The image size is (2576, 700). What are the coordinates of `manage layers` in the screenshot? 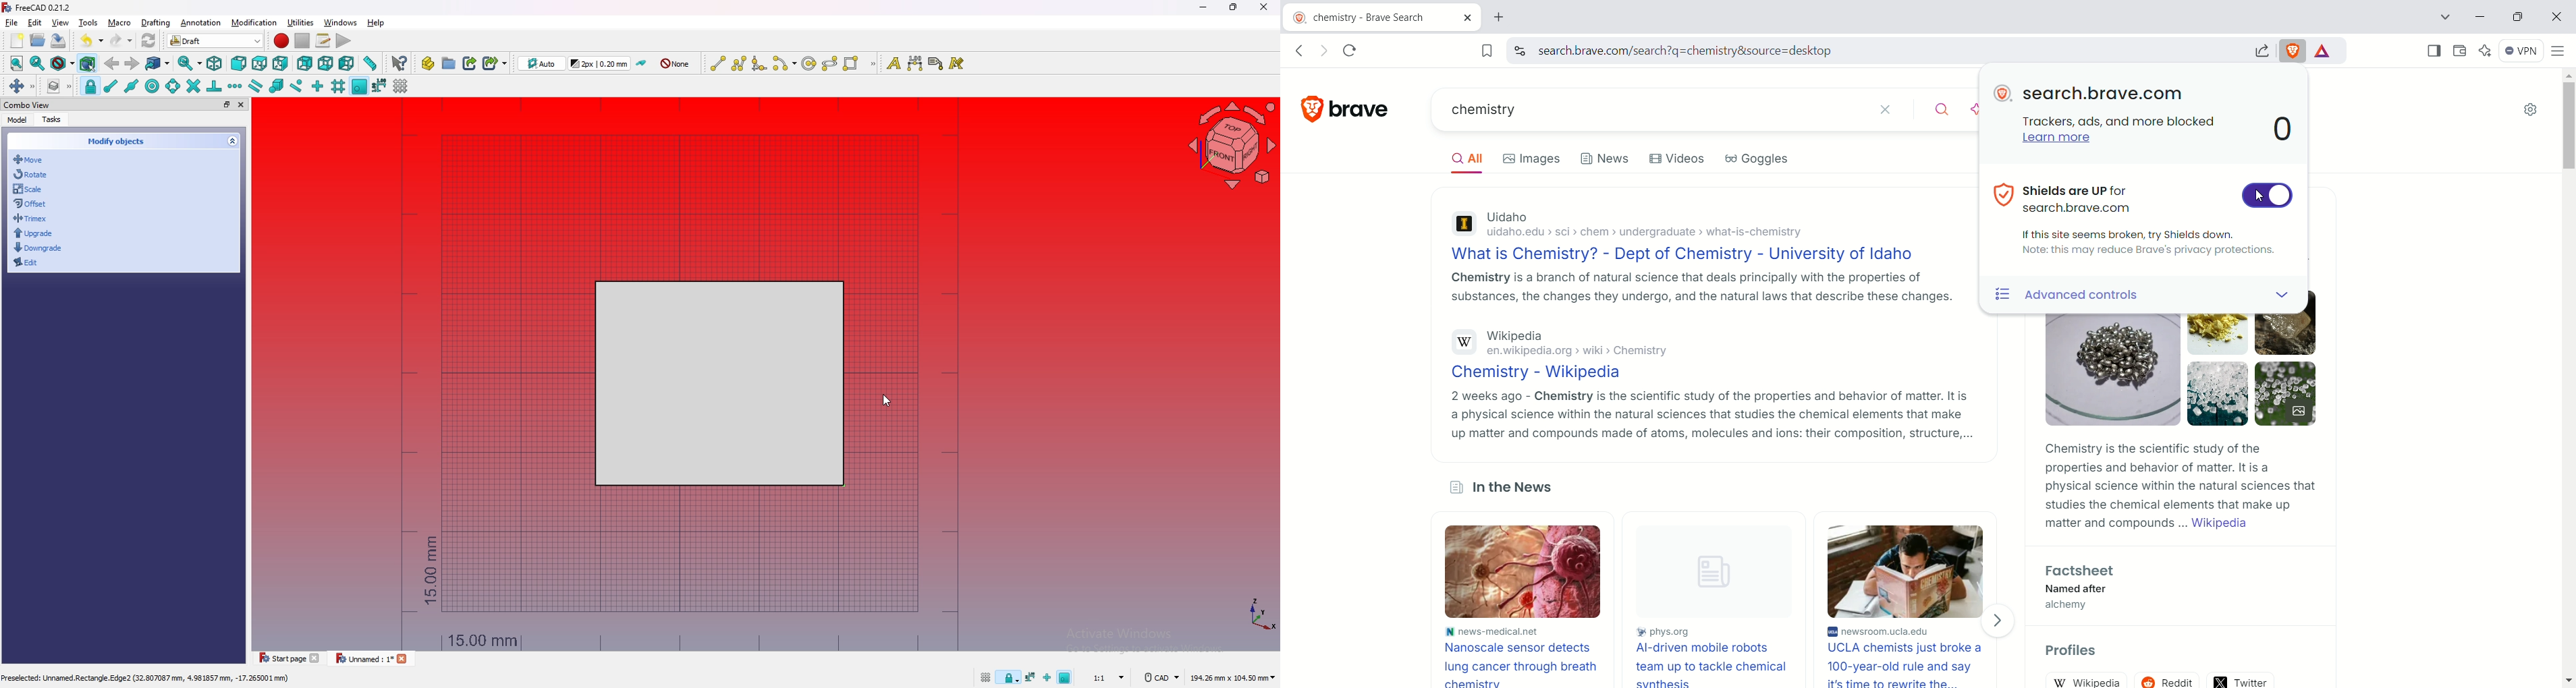 It's located at (59, 86).